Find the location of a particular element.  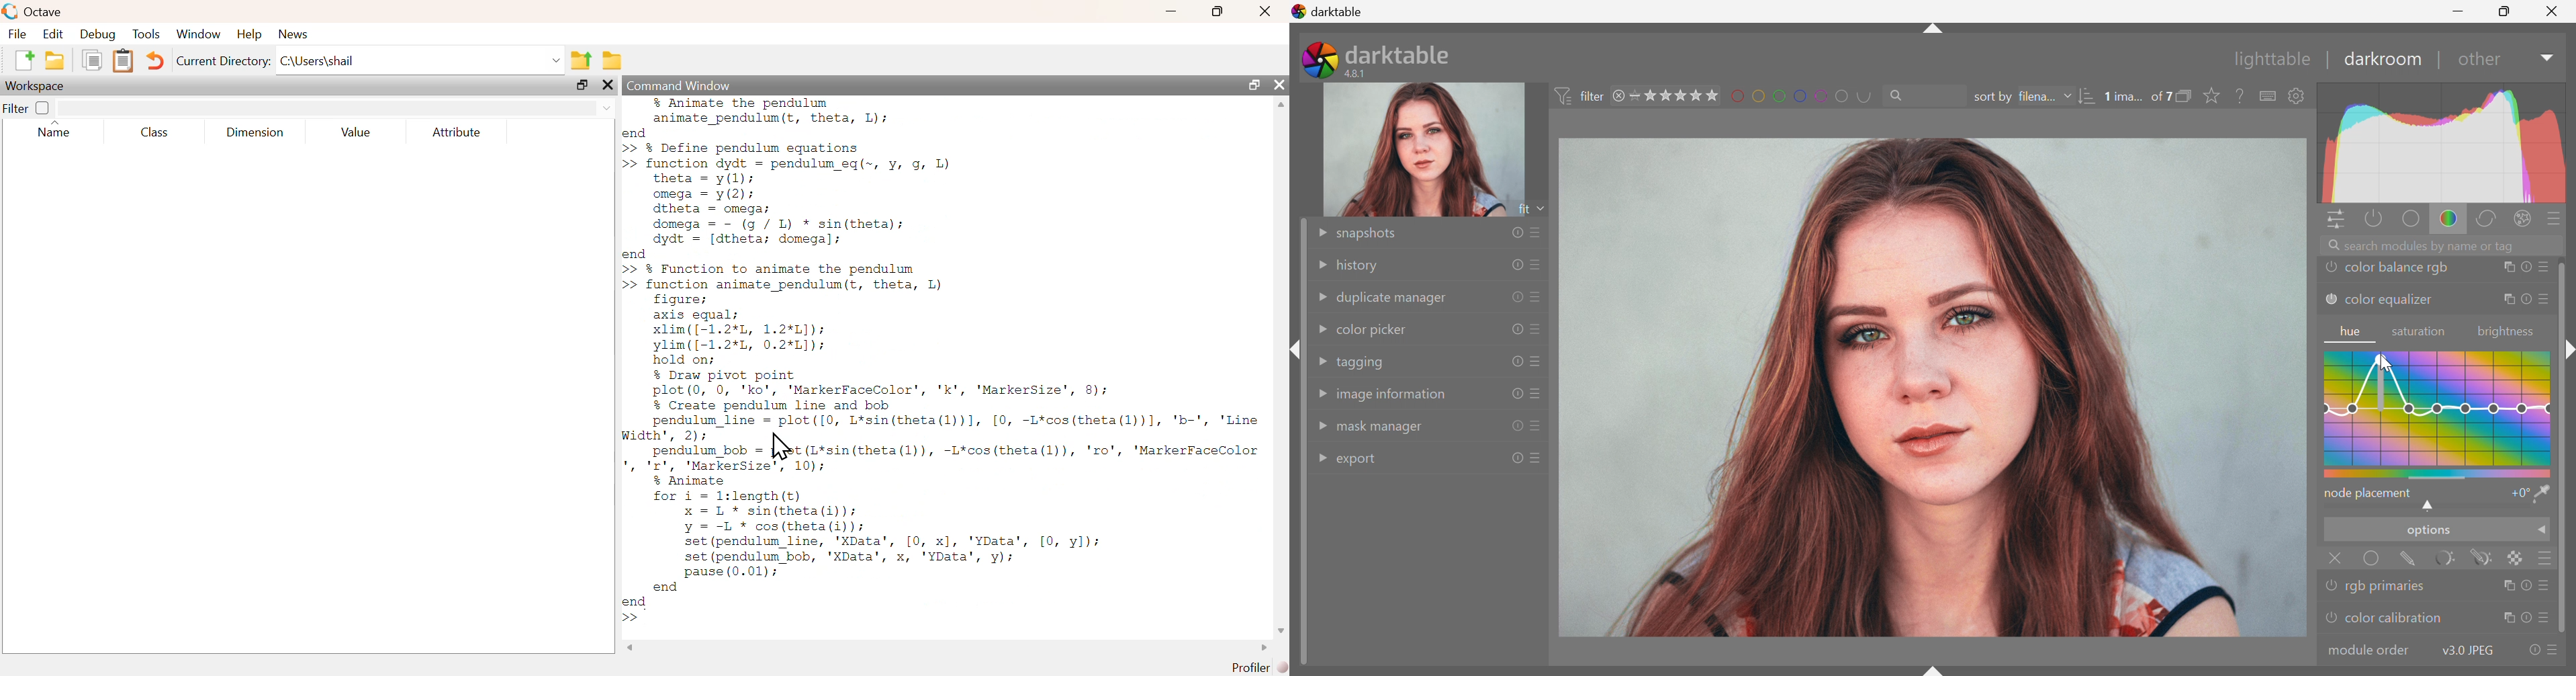

saturation is located at coordinates (2421, 332).